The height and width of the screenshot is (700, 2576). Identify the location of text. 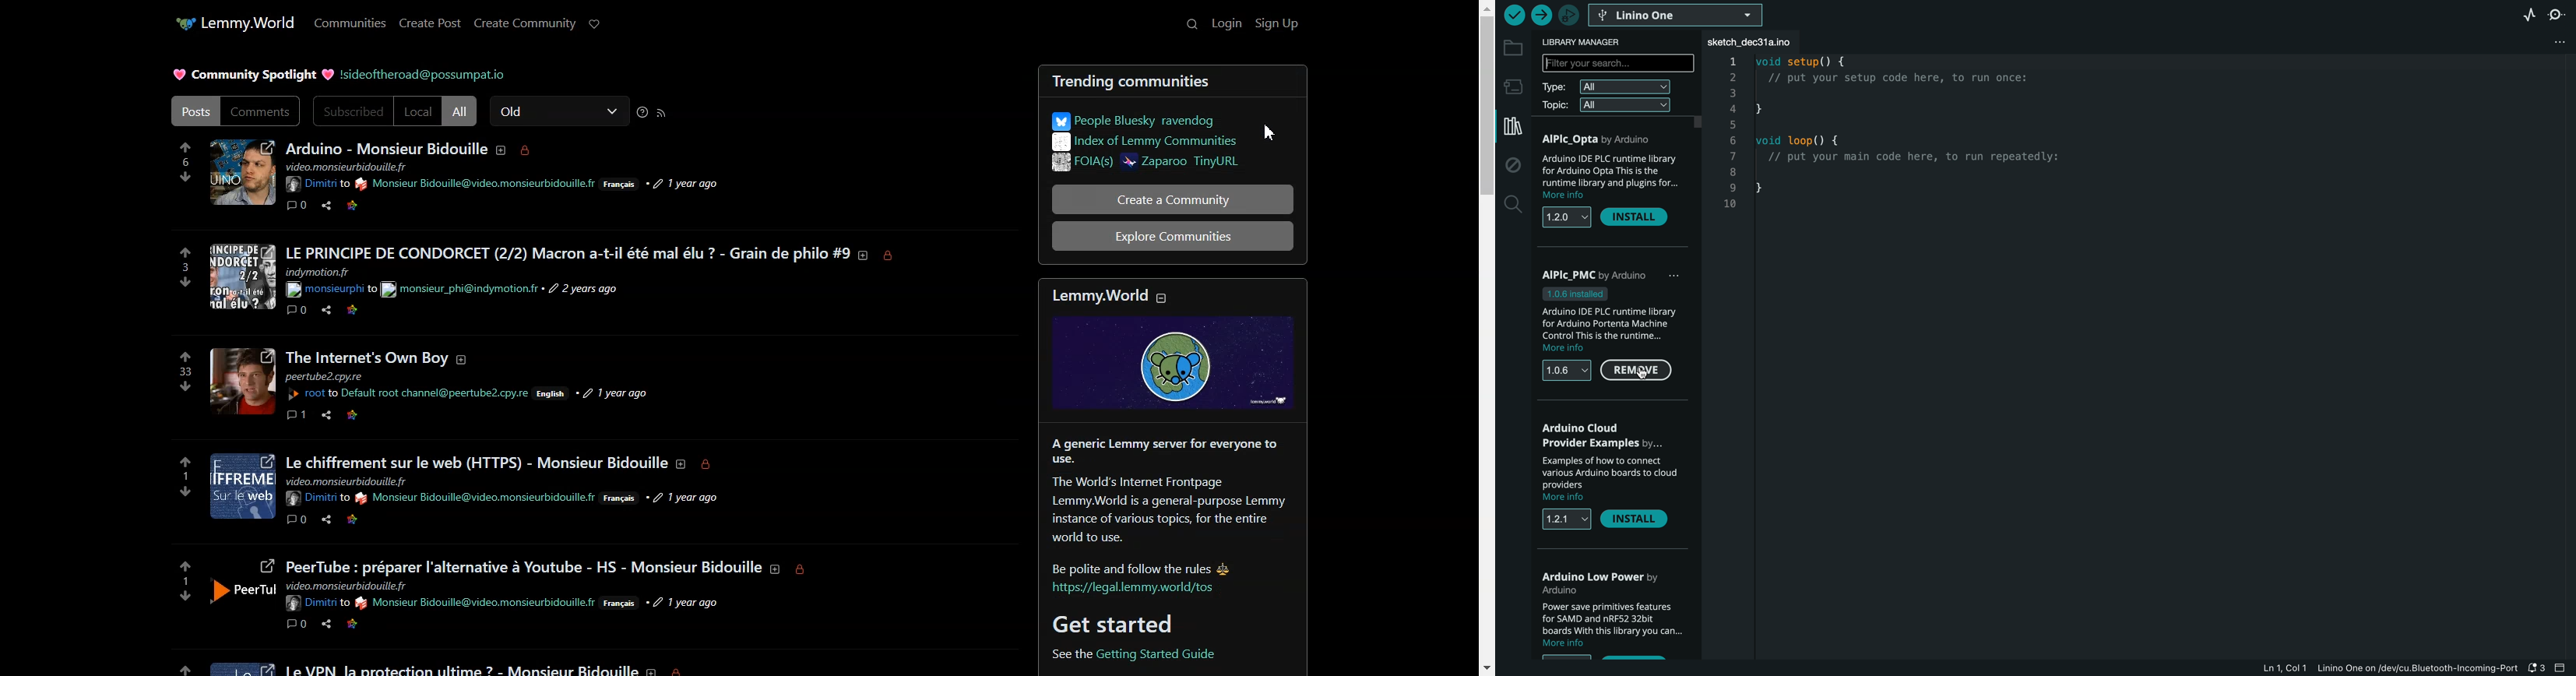
(325, 272).